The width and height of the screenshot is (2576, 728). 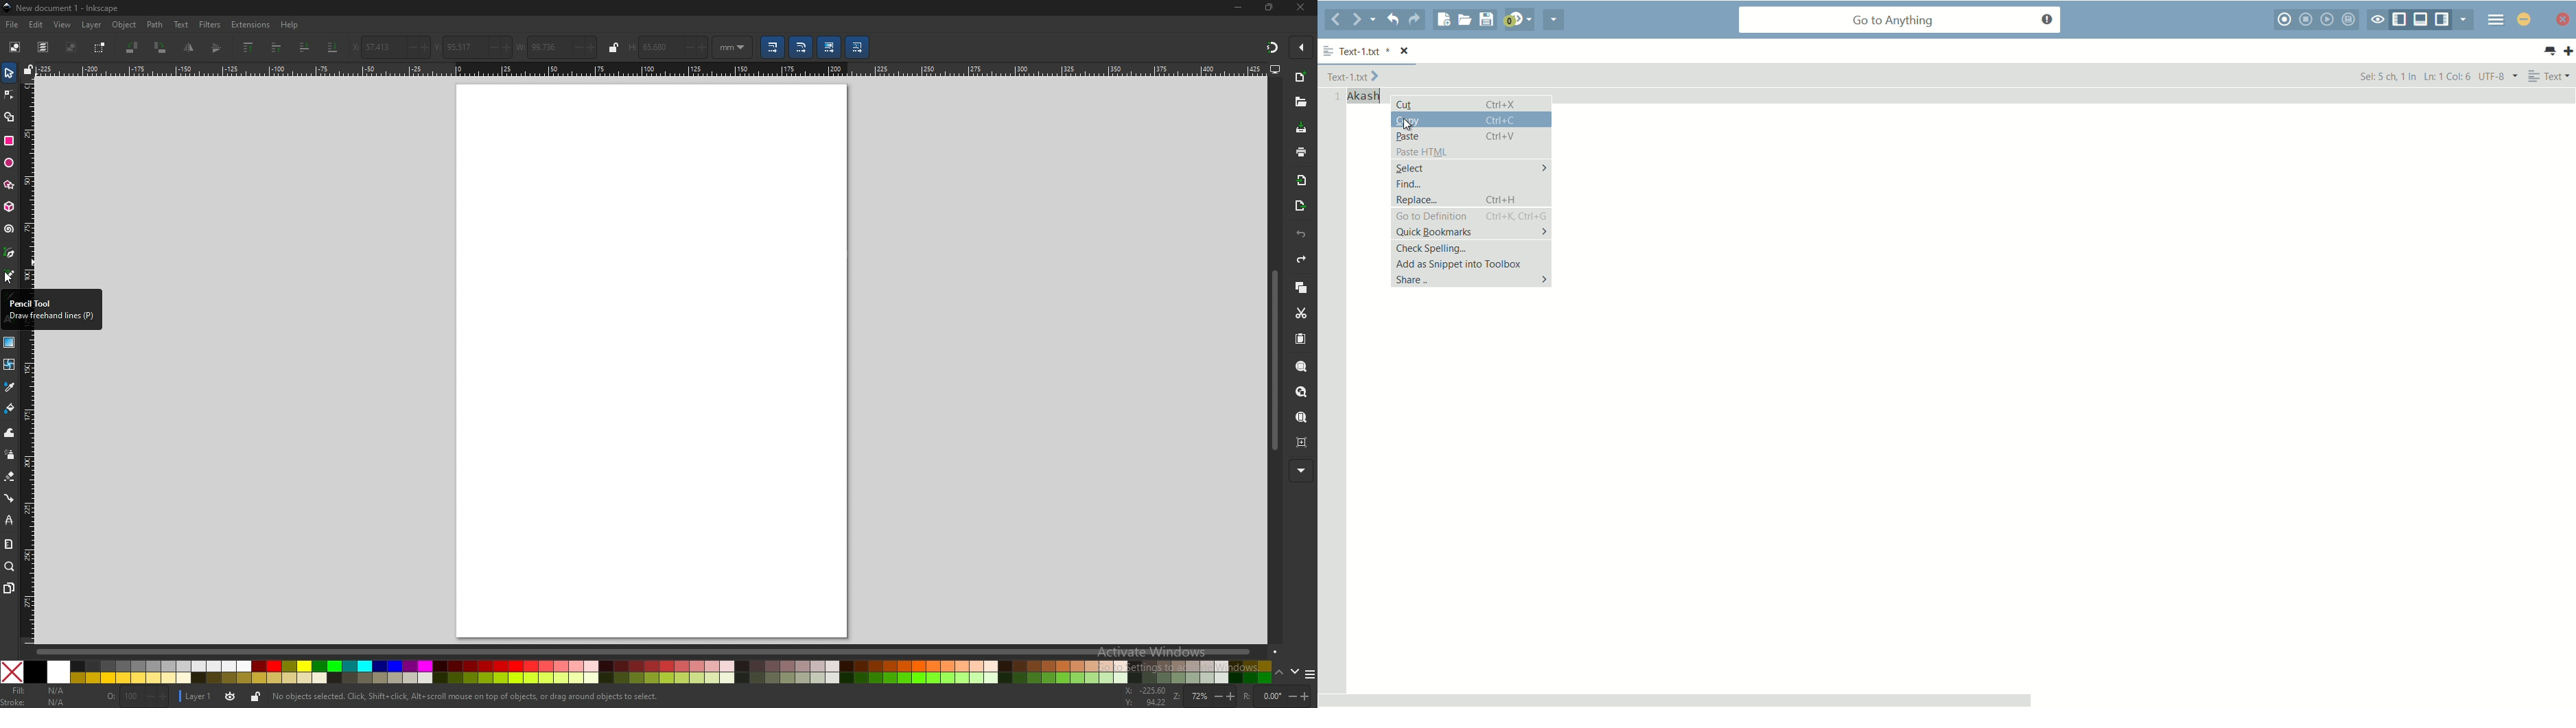 What do you see at coordinates (9, 432) in the screenshot?
I see `tweak` at bounding box center [9, 432].